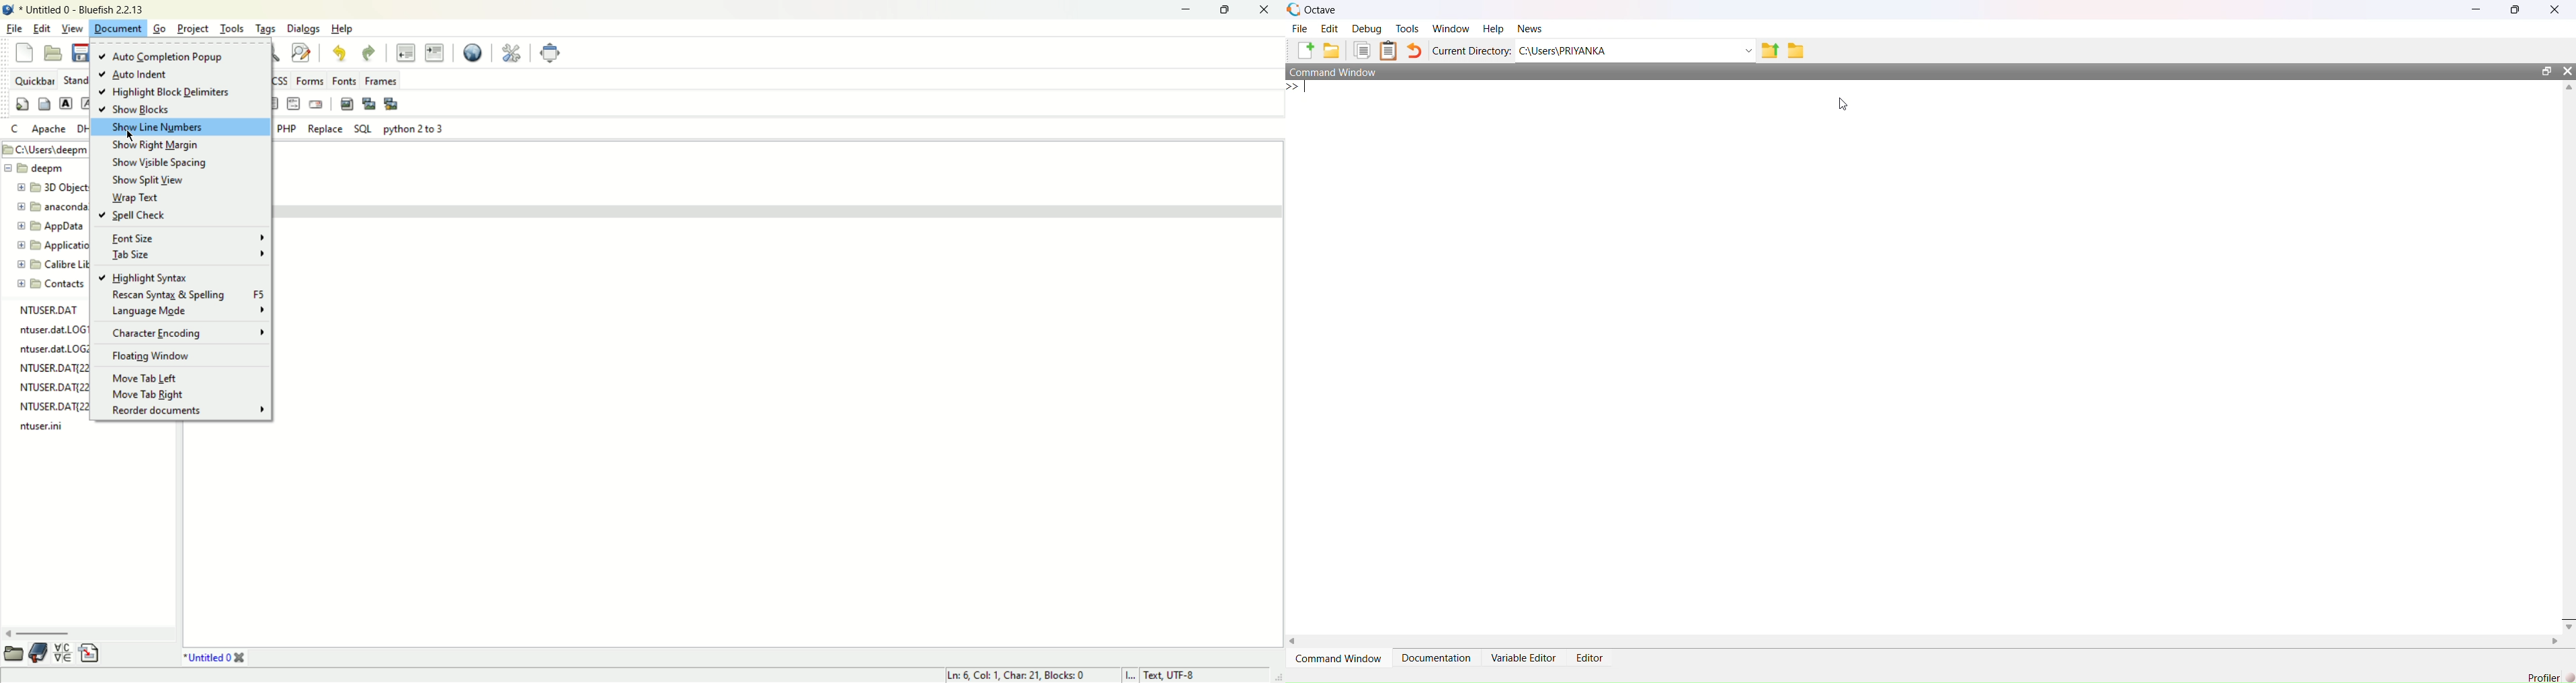 The image size is (2576, 700). What do you see at coordinates (2568, 71) in the screenshot?
I see `Close` at bounding box center [2568, 71].